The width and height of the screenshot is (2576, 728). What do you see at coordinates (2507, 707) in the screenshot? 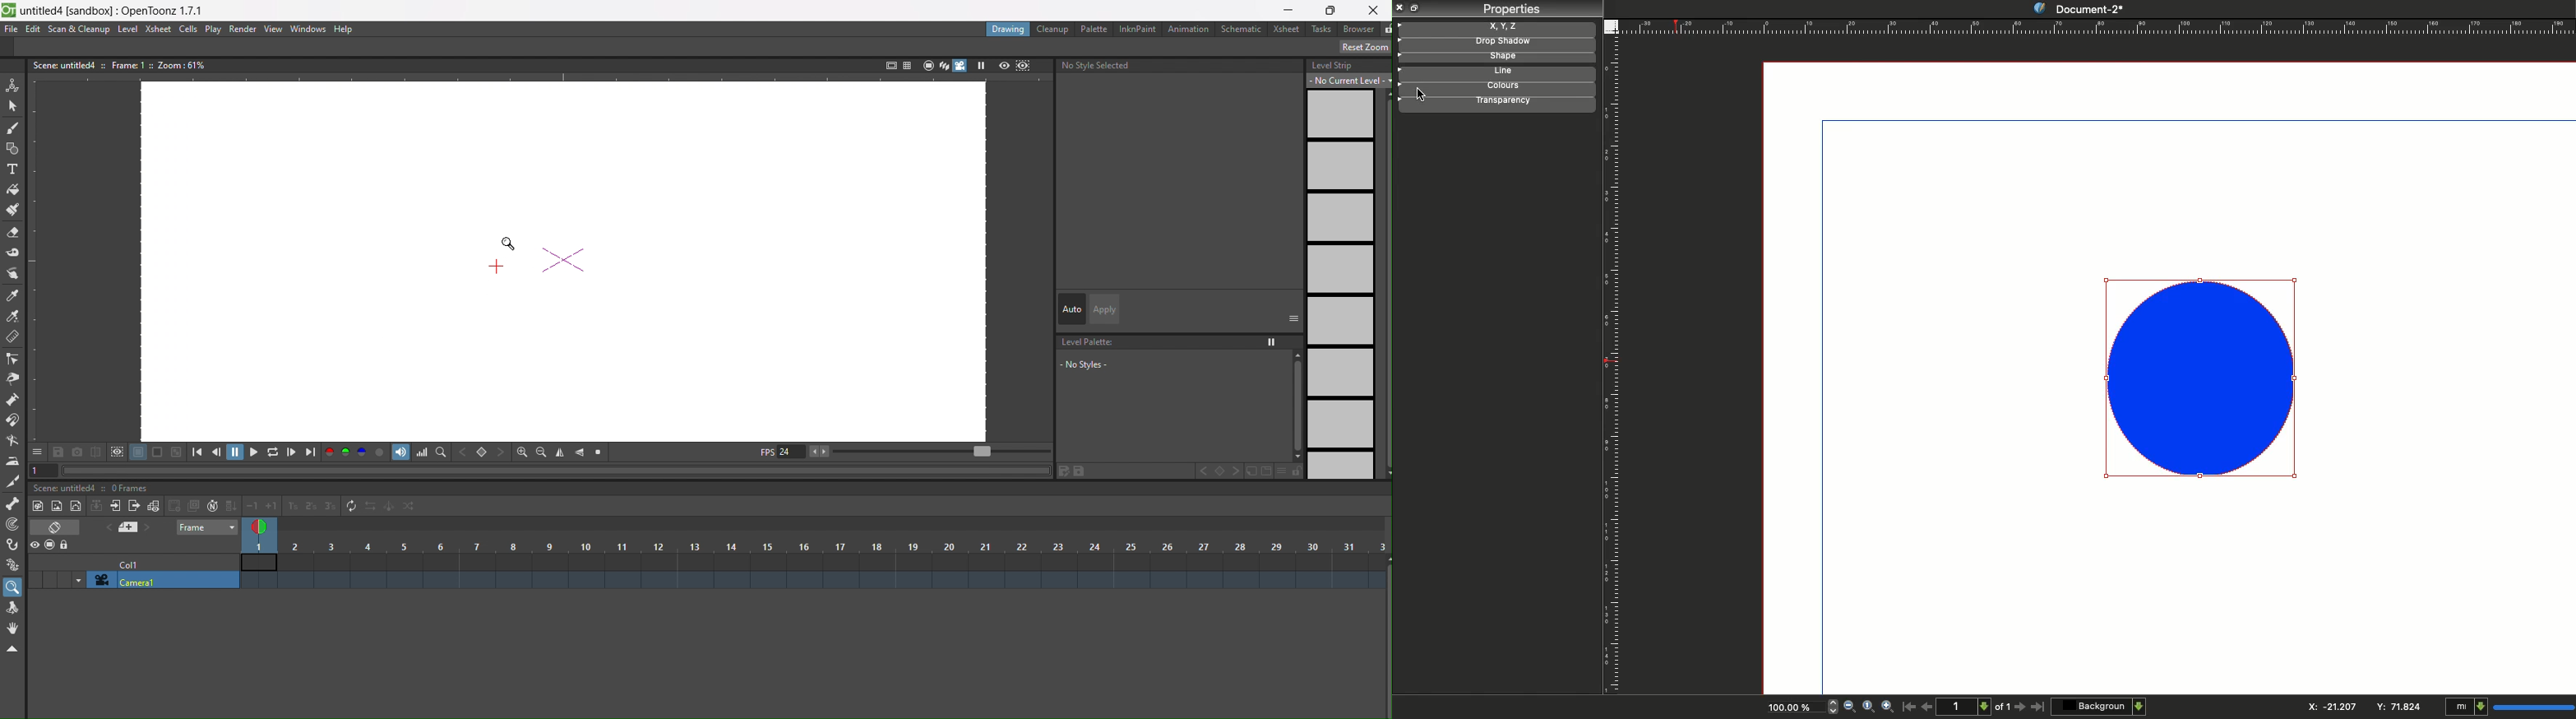
I see `mI` at bounding box center [2507, 707].